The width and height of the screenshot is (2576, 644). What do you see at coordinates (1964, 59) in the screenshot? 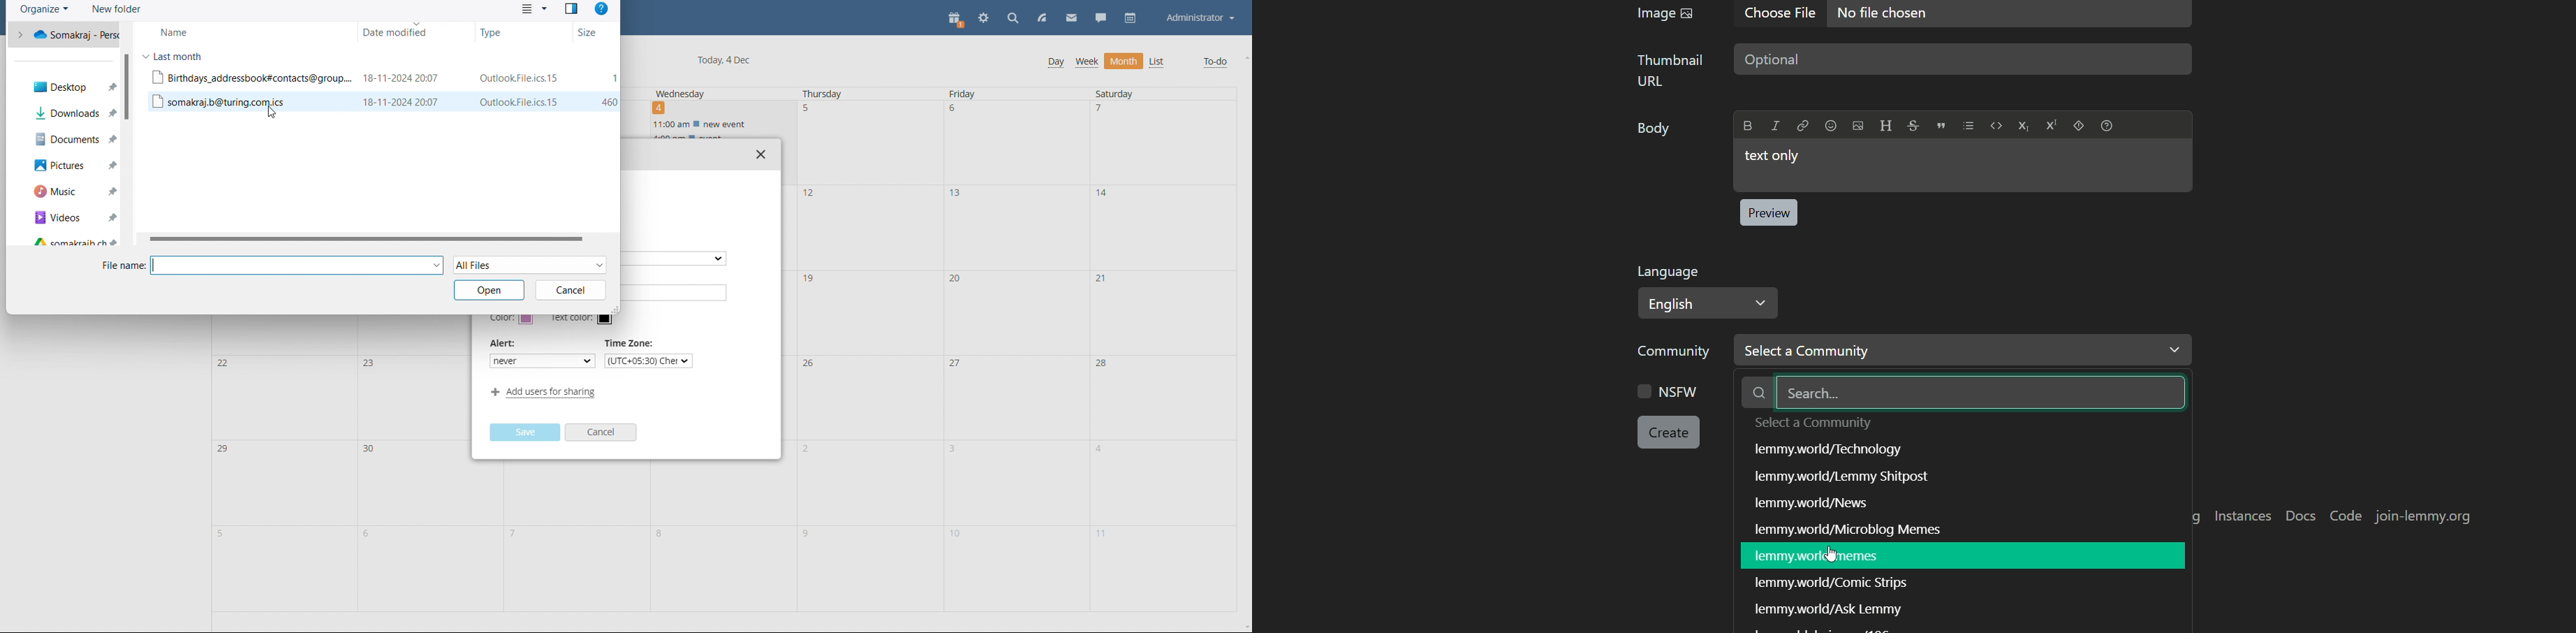
I see `text box` at bounding box center [1964, 59].